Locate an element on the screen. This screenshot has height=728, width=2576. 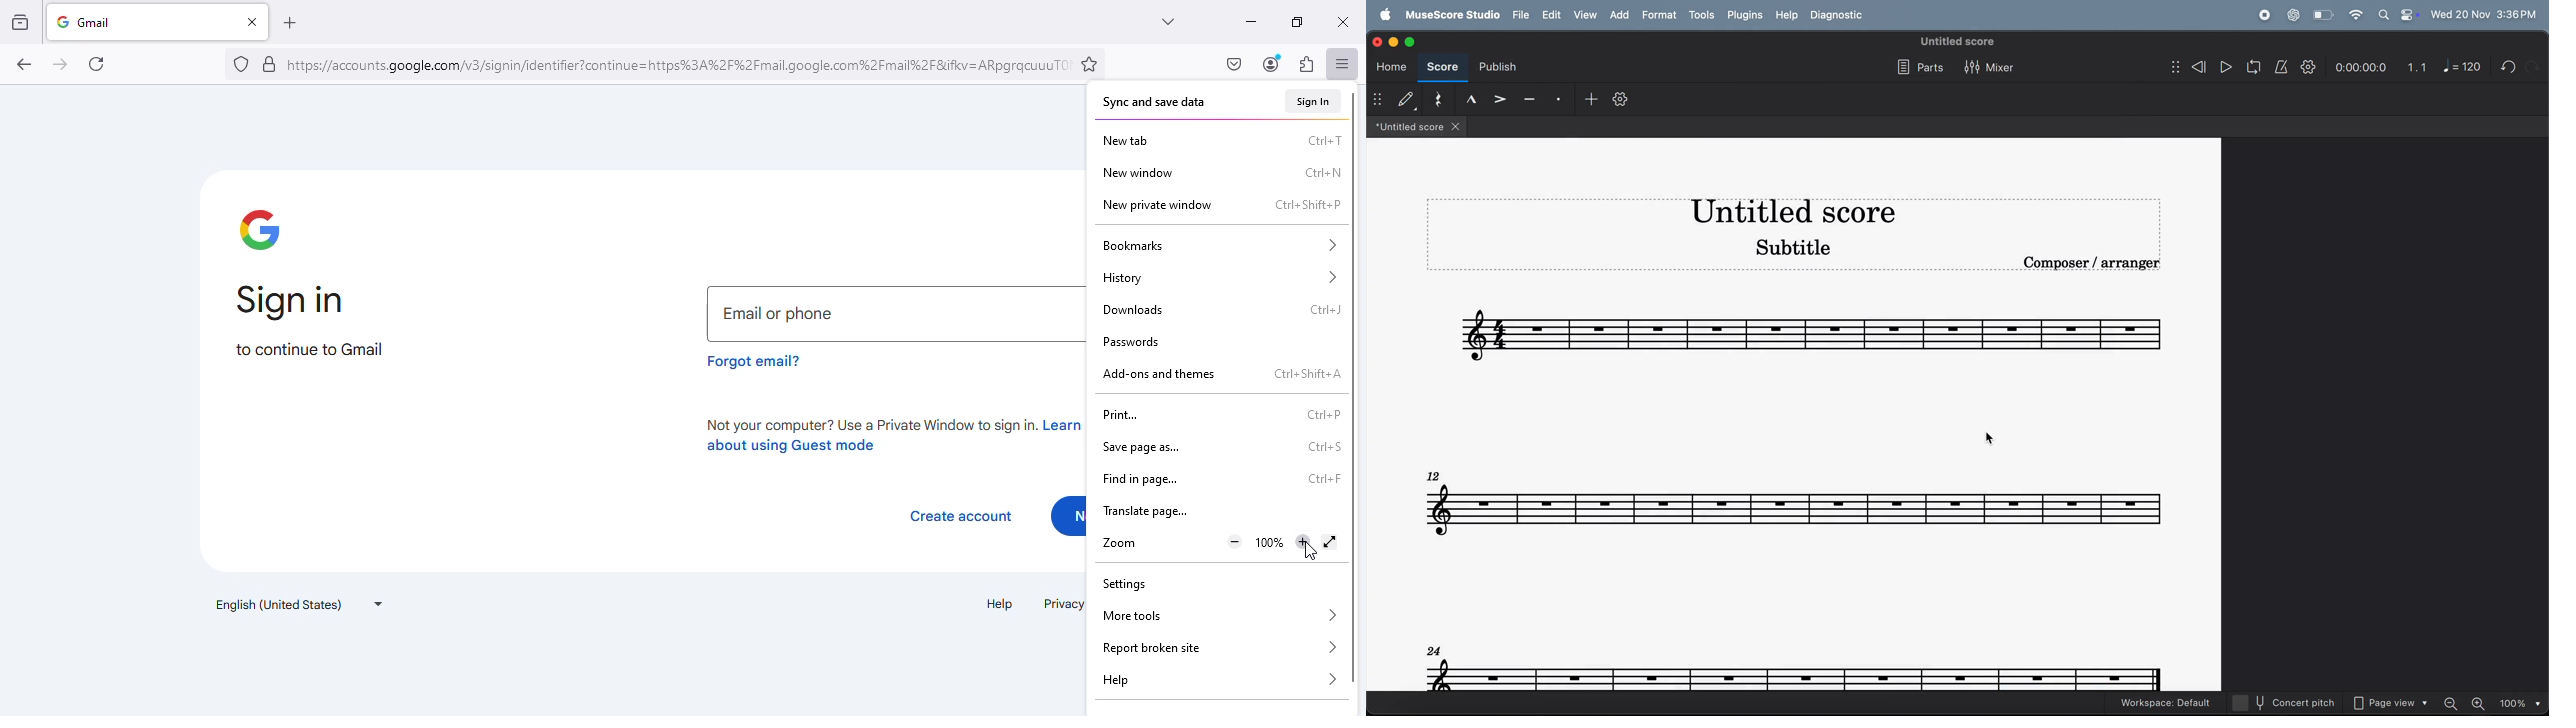
privacy is located at coordinates (1064, 604).